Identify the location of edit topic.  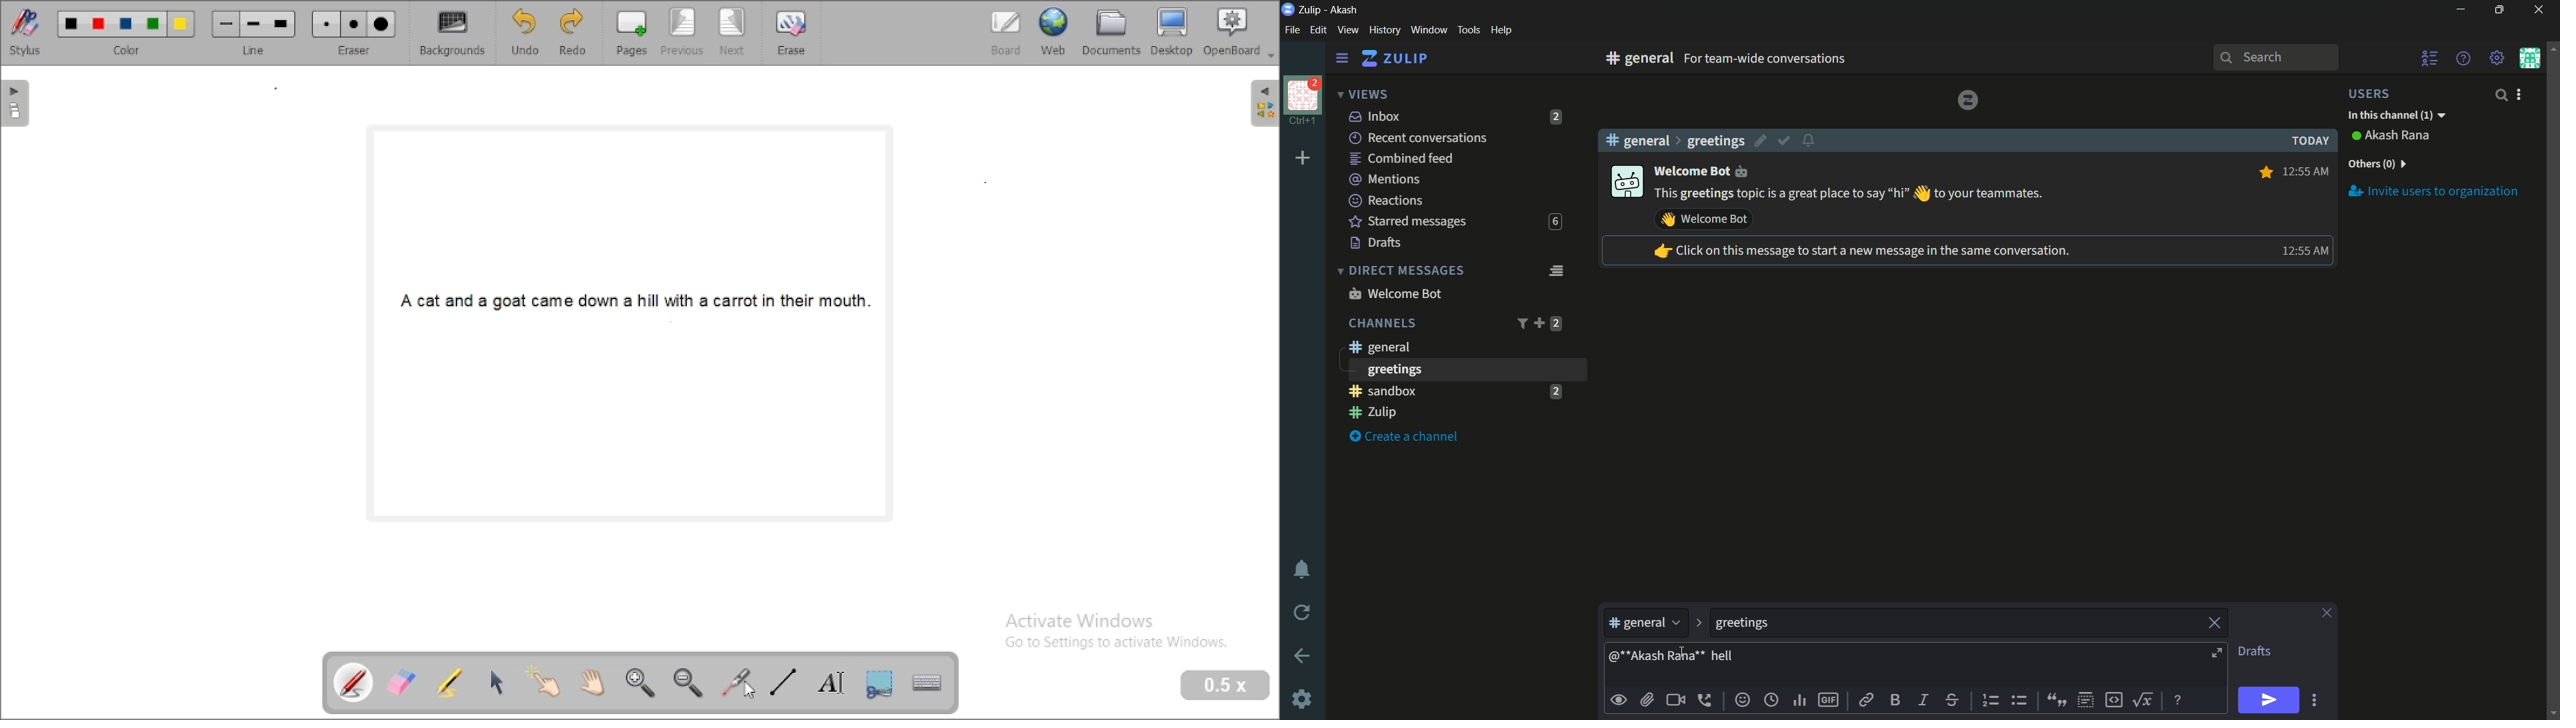
(1762, 143).